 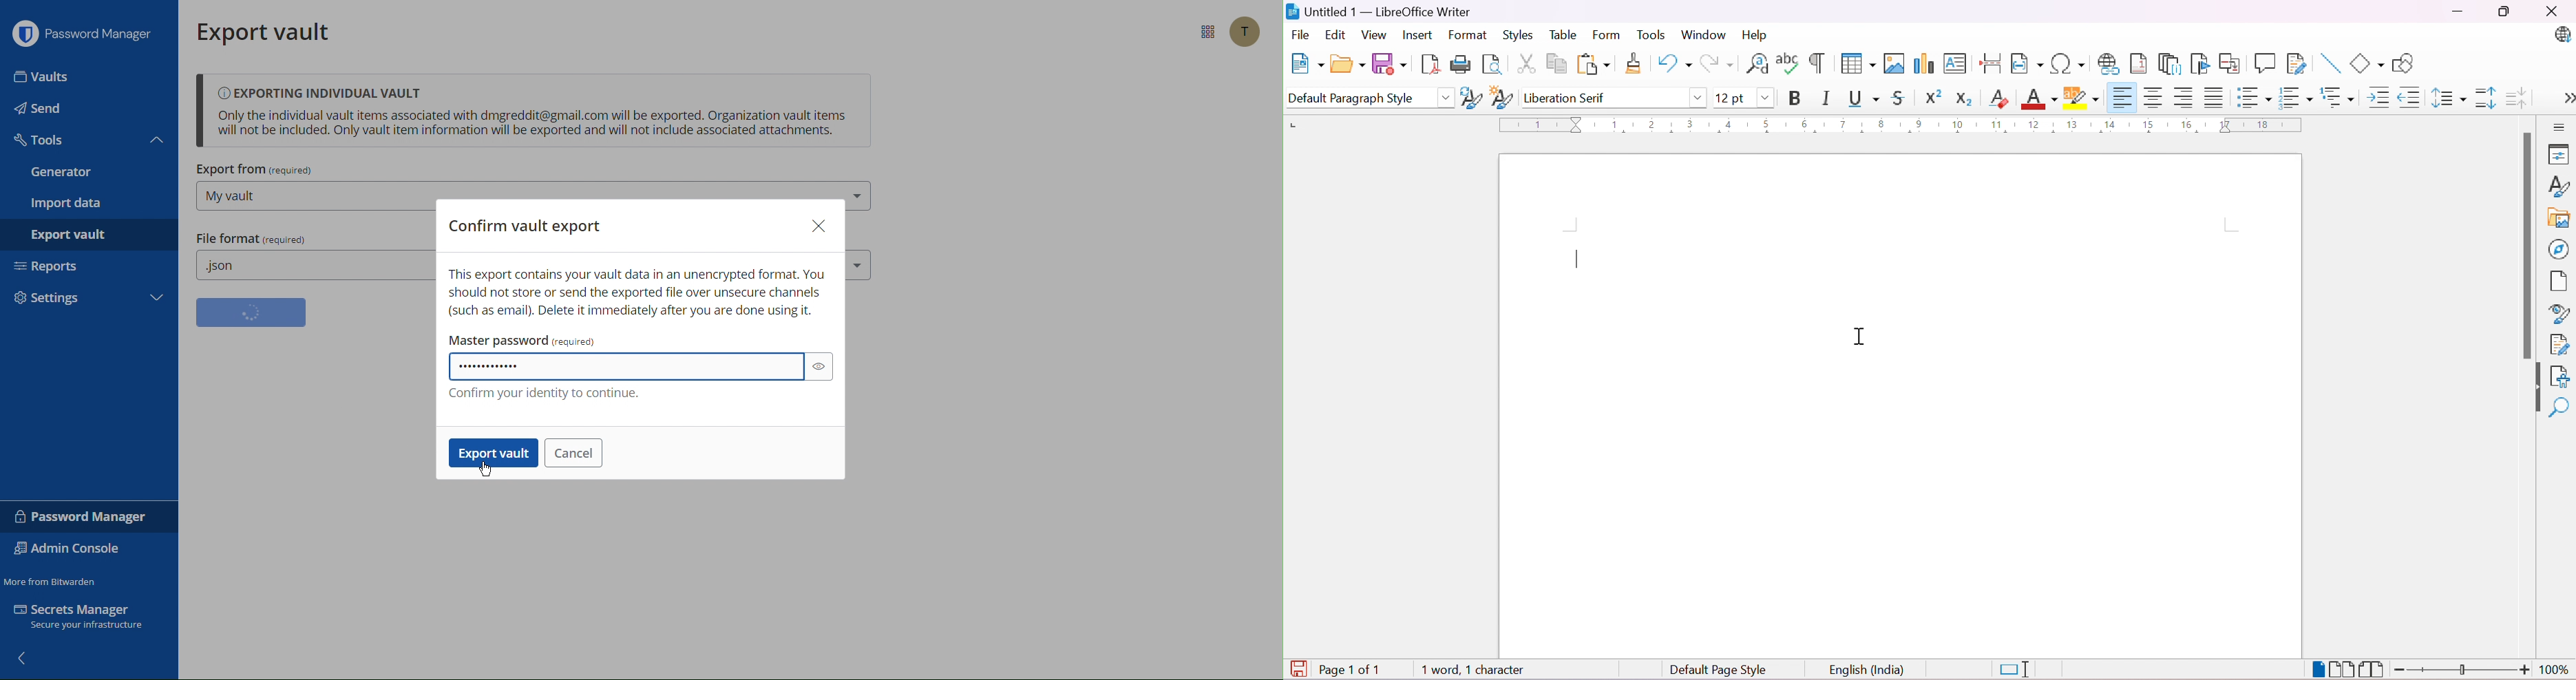 What do you see at coordinates (52, 579) in the screenshot?
I see `Move from Bitwarden` at bounding box center [52, 579].